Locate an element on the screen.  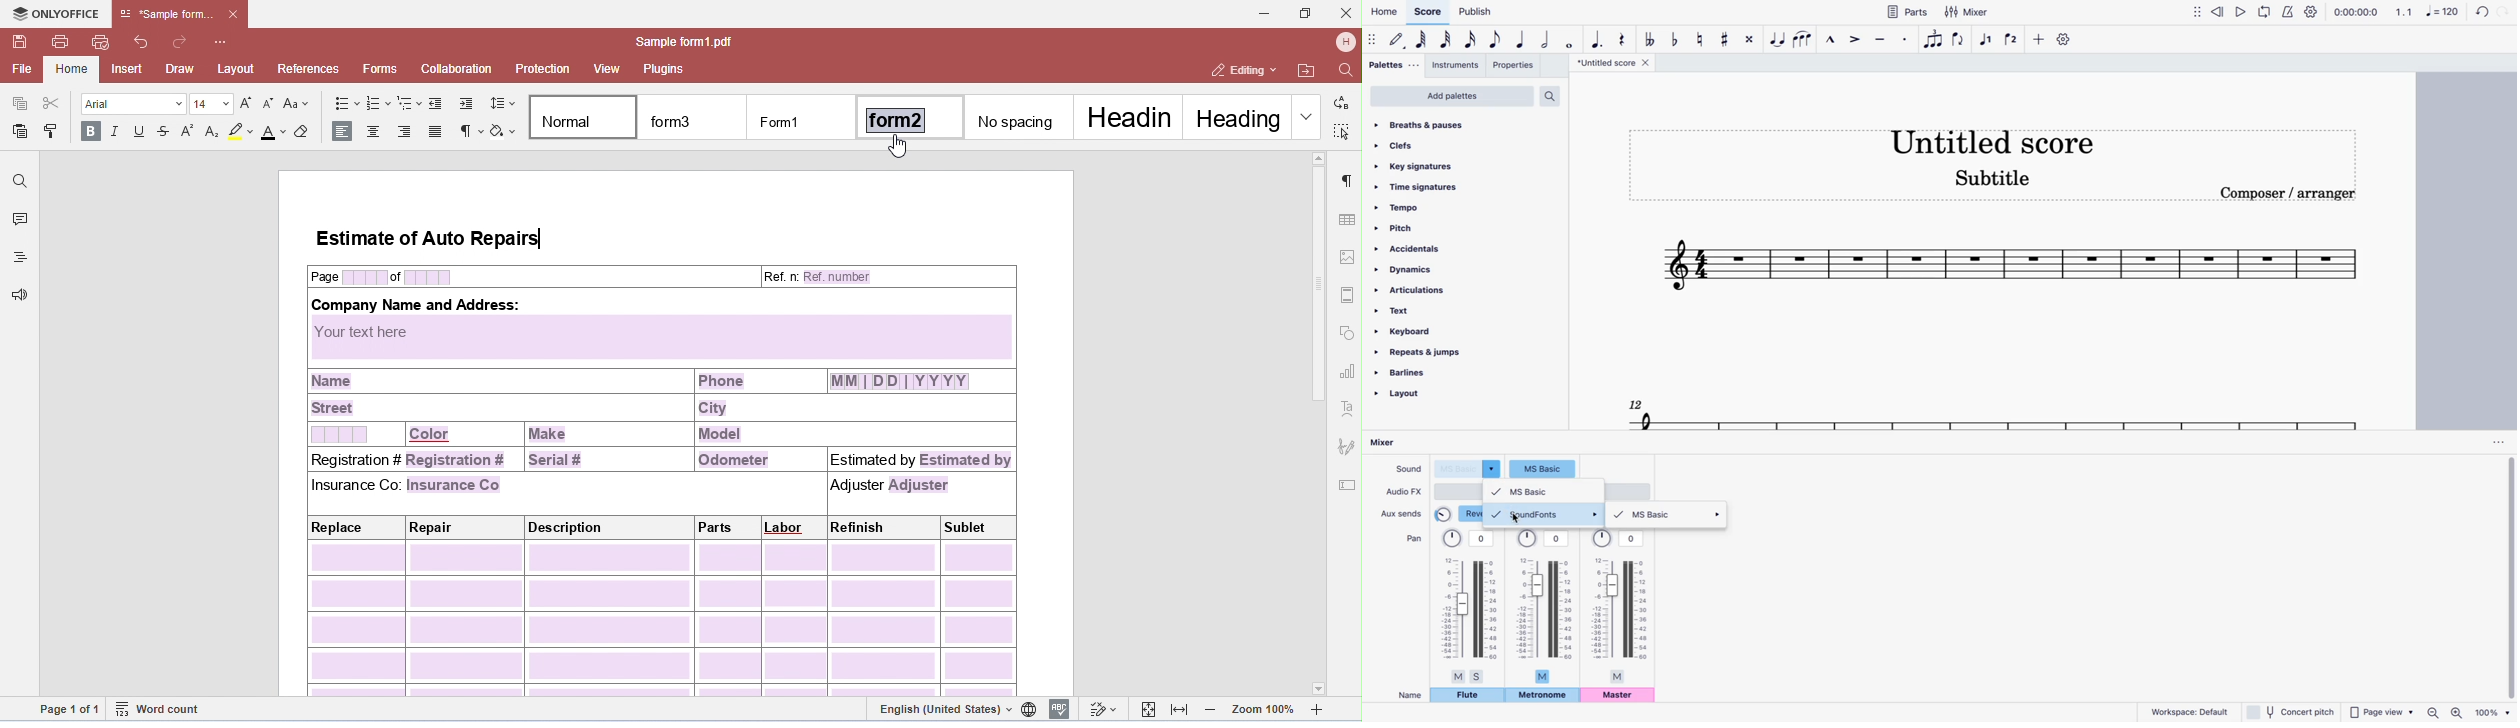
options is located at coordinates (2497, 442).